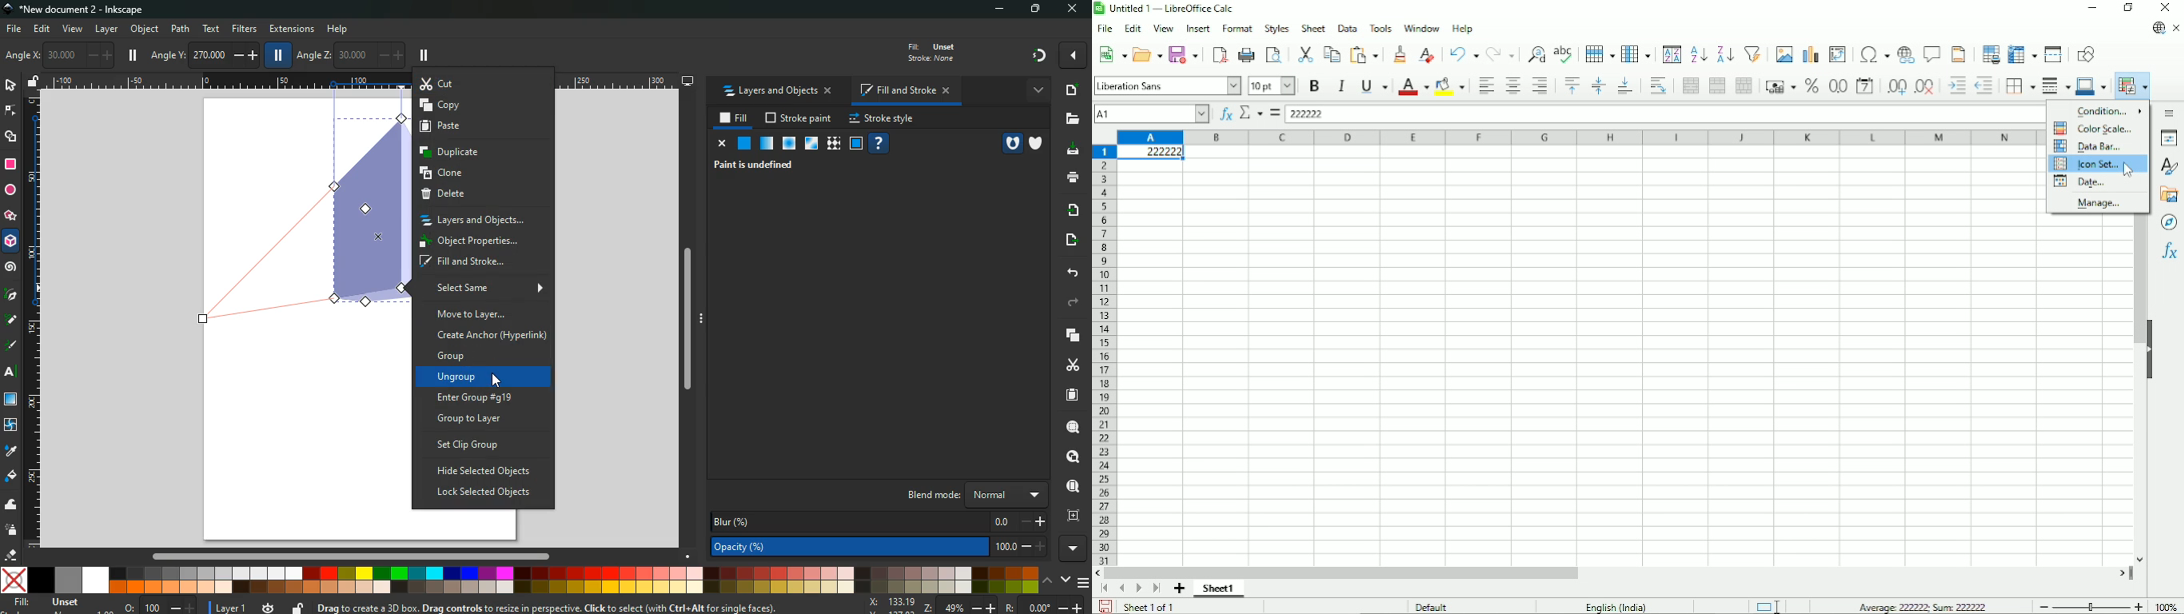 The width and height of the screenshot is (2184, 616). Describe the element at coordinates (1463, 29) in the screenshot. I see `Help` at that location.